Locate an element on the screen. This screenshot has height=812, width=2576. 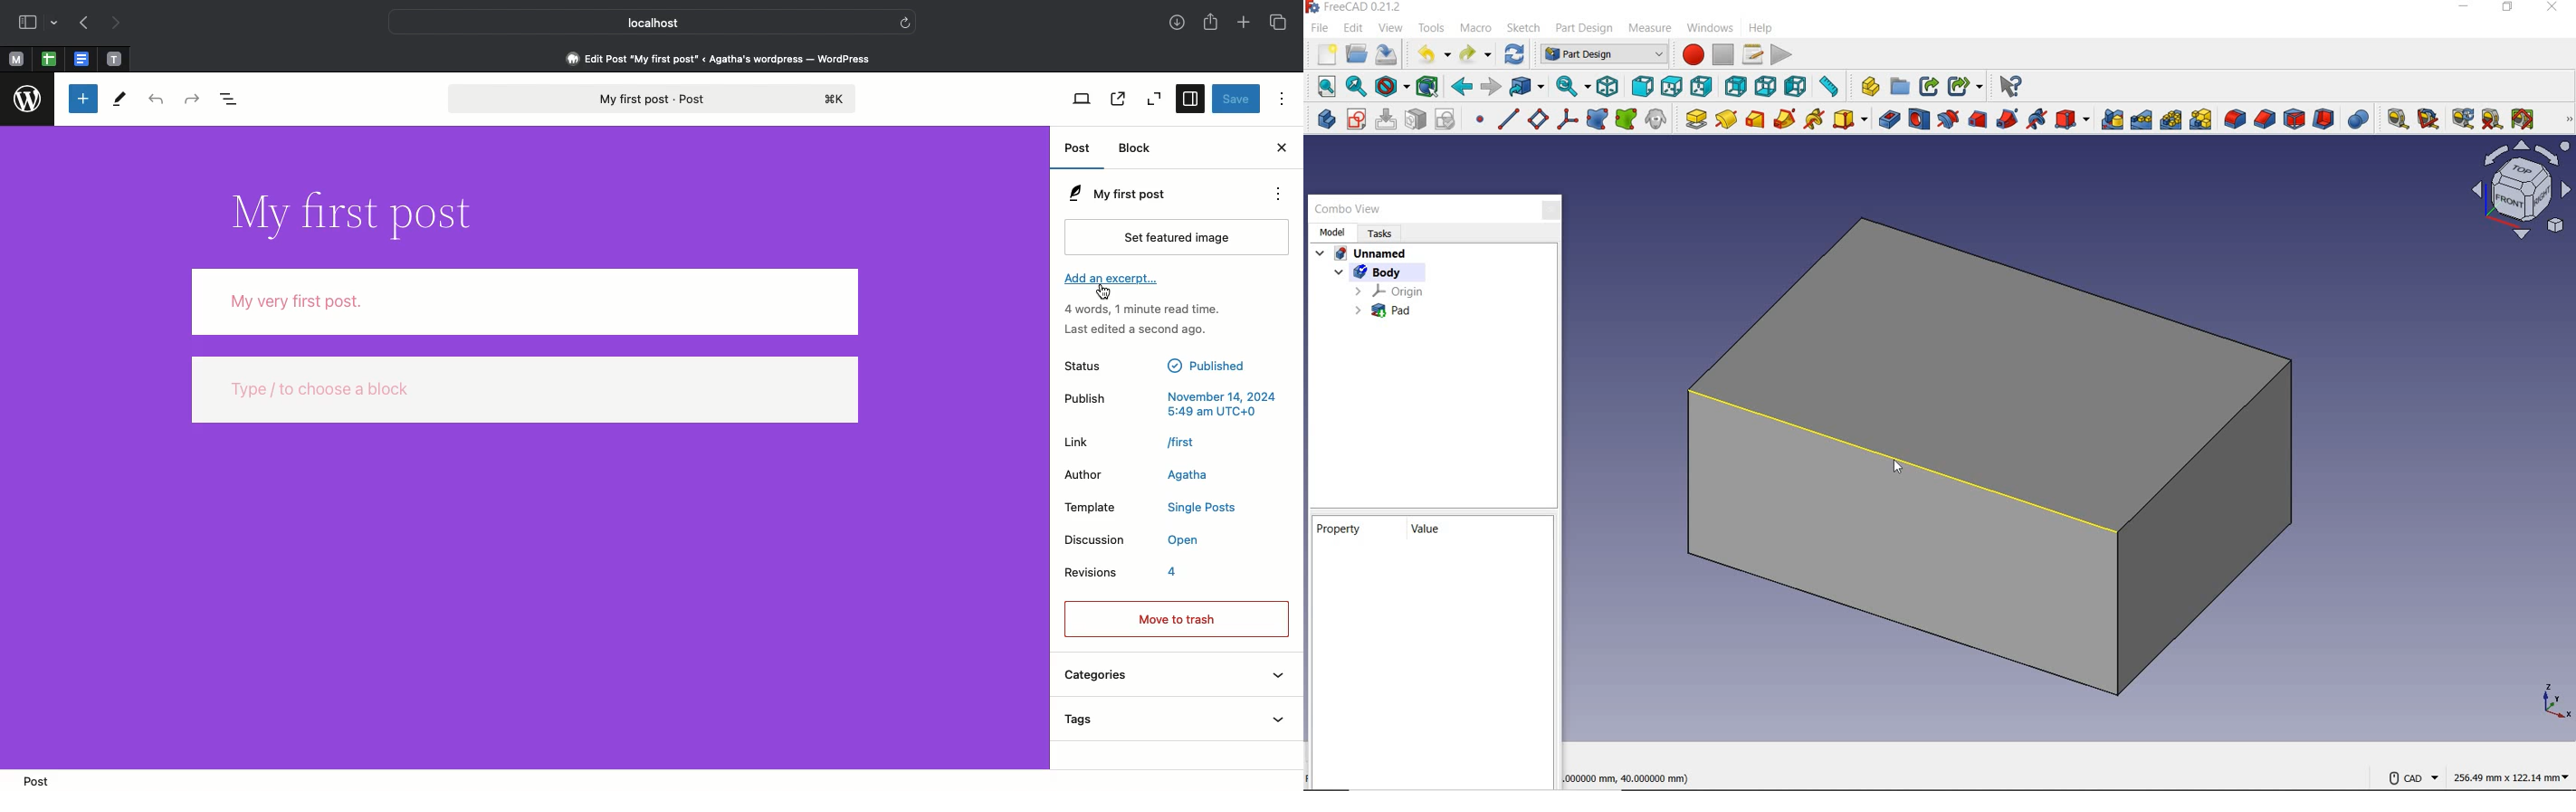
Localhost is located at coordinates (640, 23).